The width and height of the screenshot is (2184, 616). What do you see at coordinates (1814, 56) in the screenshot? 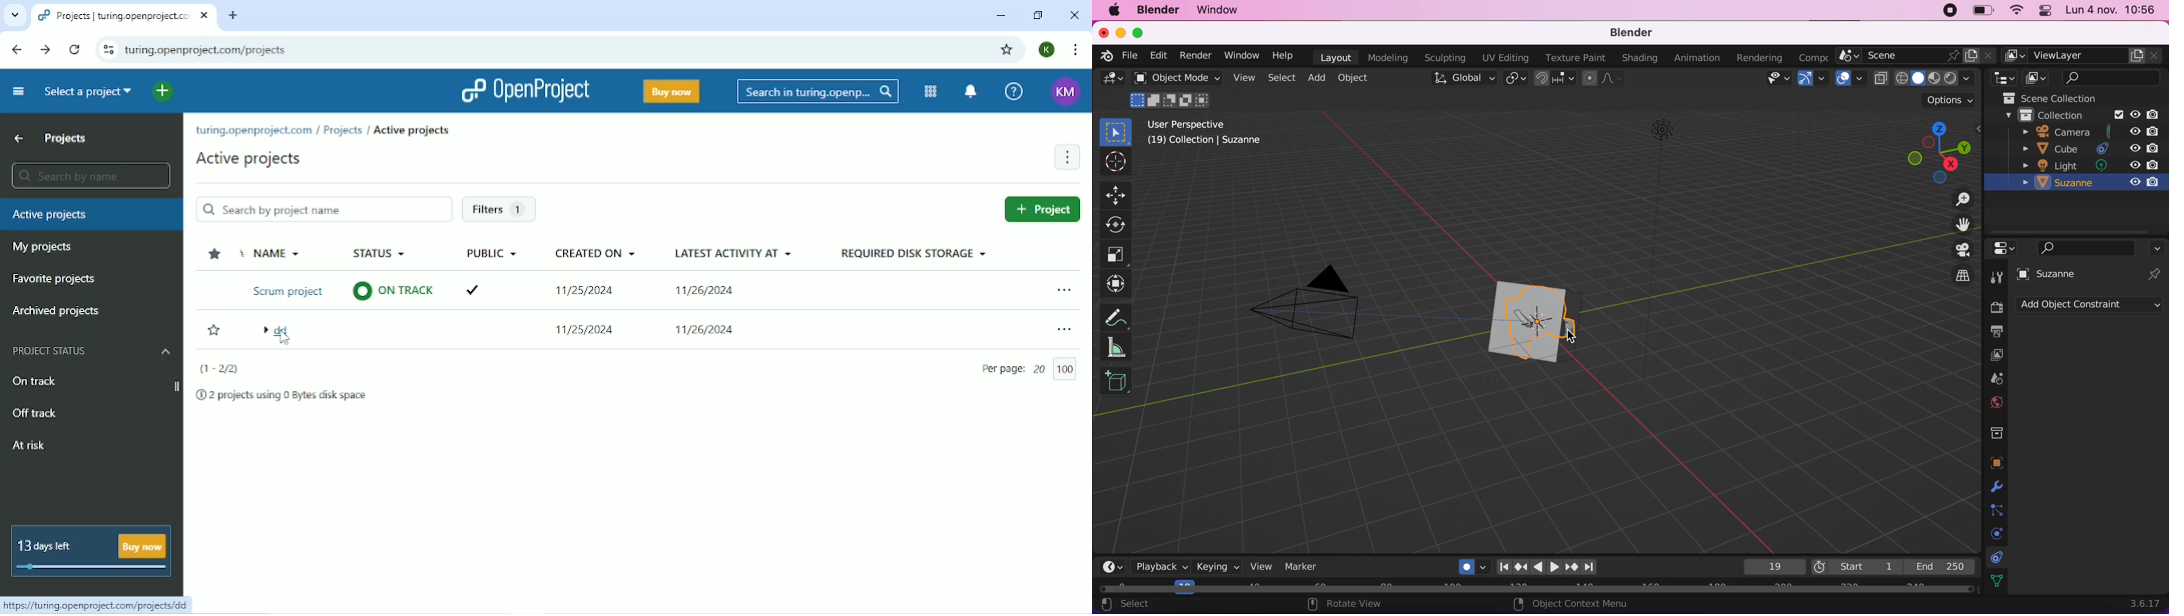
I see `active workspace` at bounding box center [1814, 56].